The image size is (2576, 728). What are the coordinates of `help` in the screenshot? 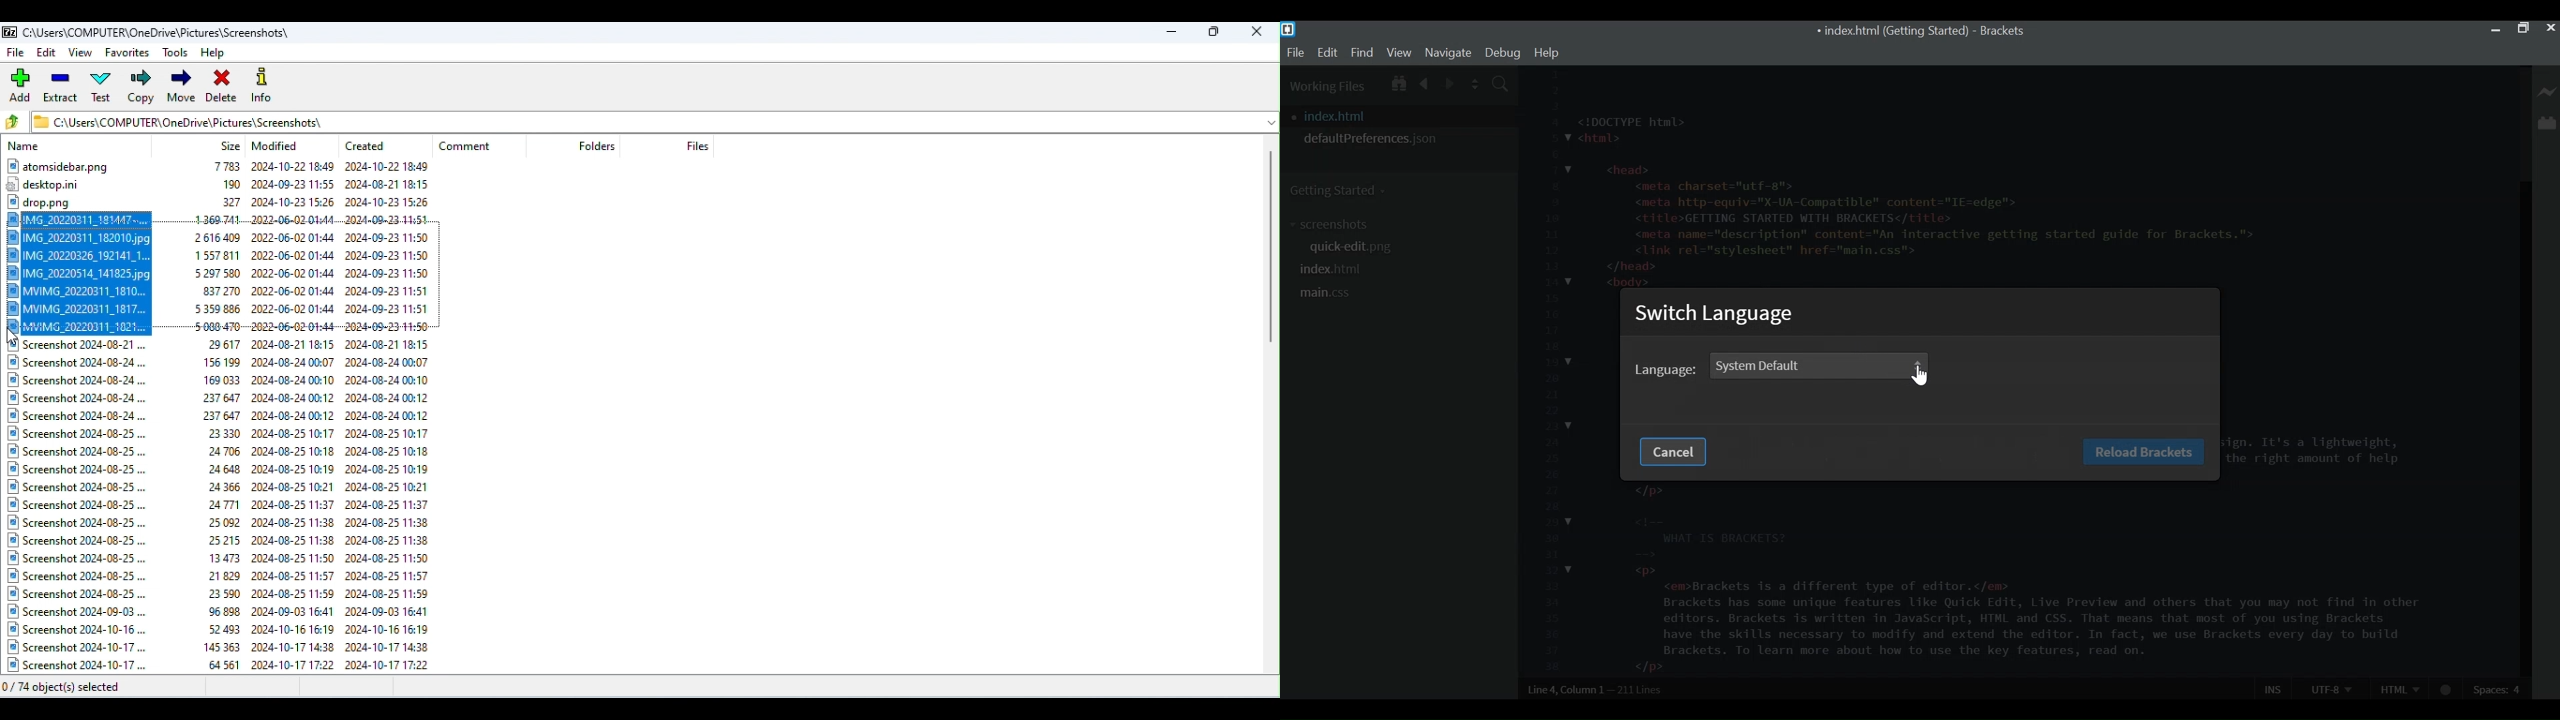 It's located at (1547, 53).